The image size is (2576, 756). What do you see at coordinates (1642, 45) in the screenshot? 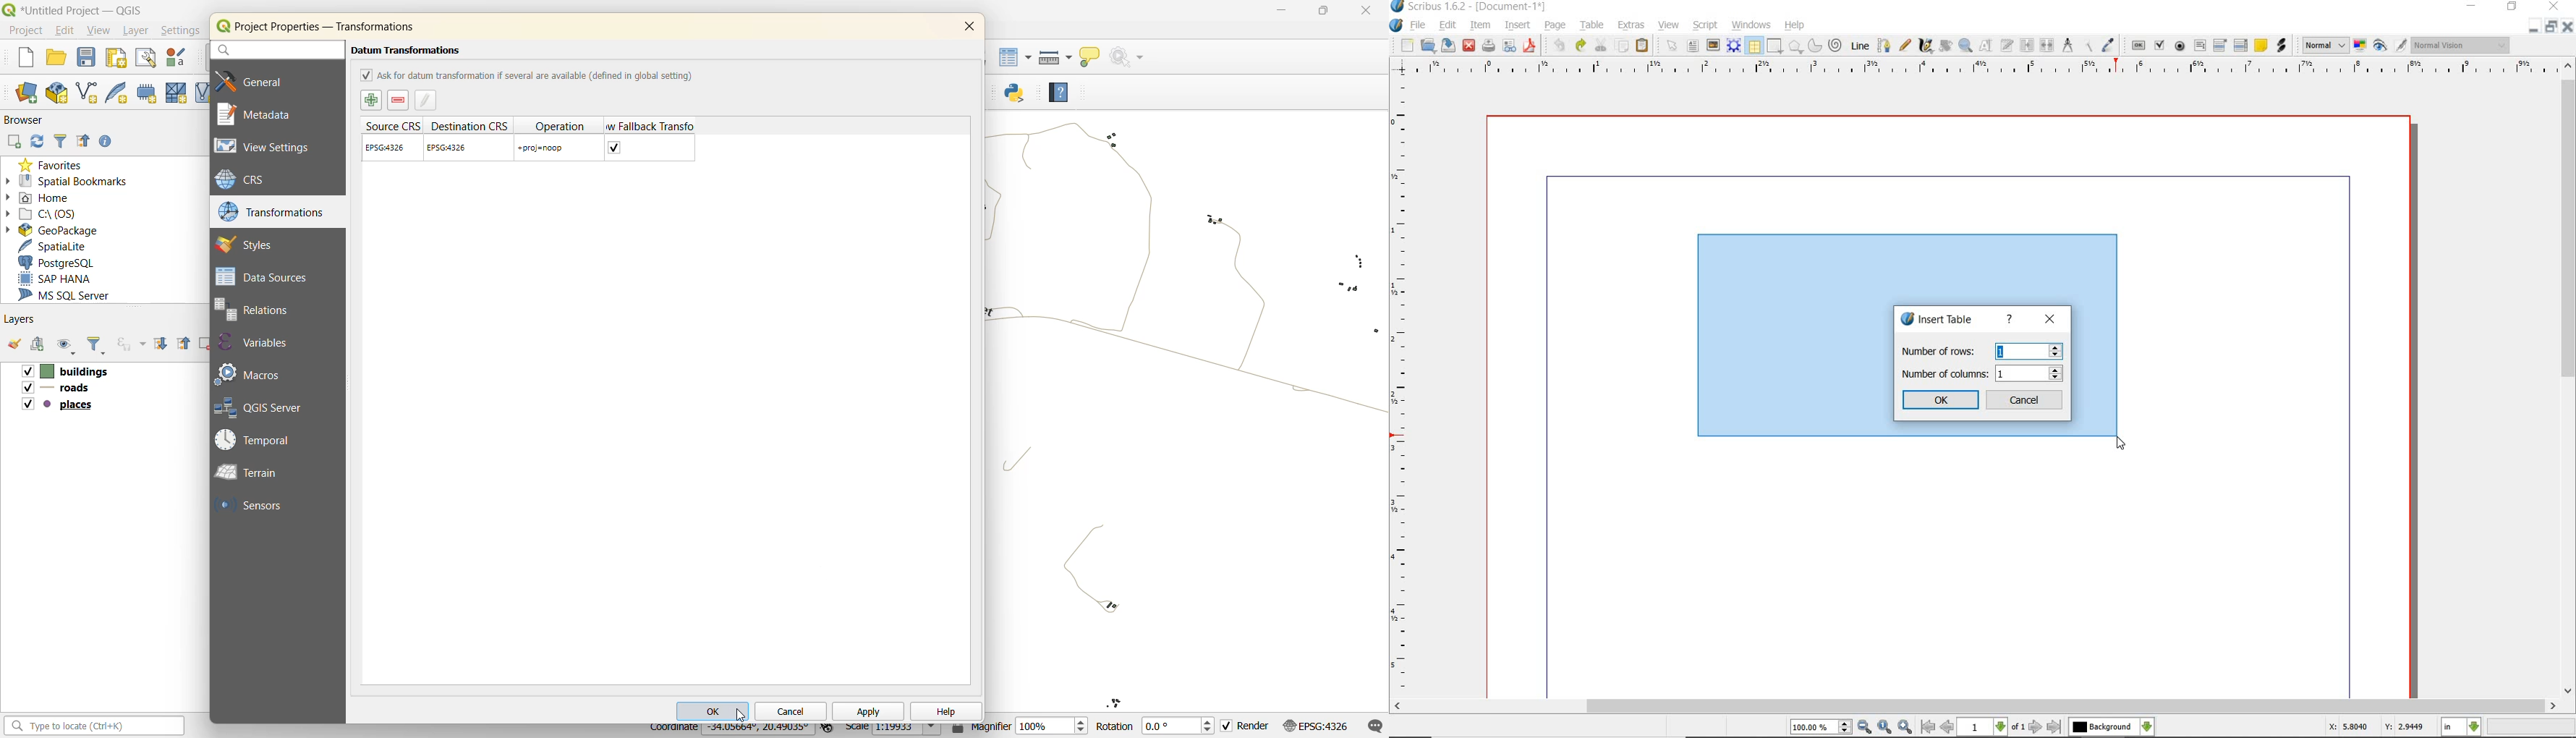
I see `paste` at bounding box center [1642, 45].